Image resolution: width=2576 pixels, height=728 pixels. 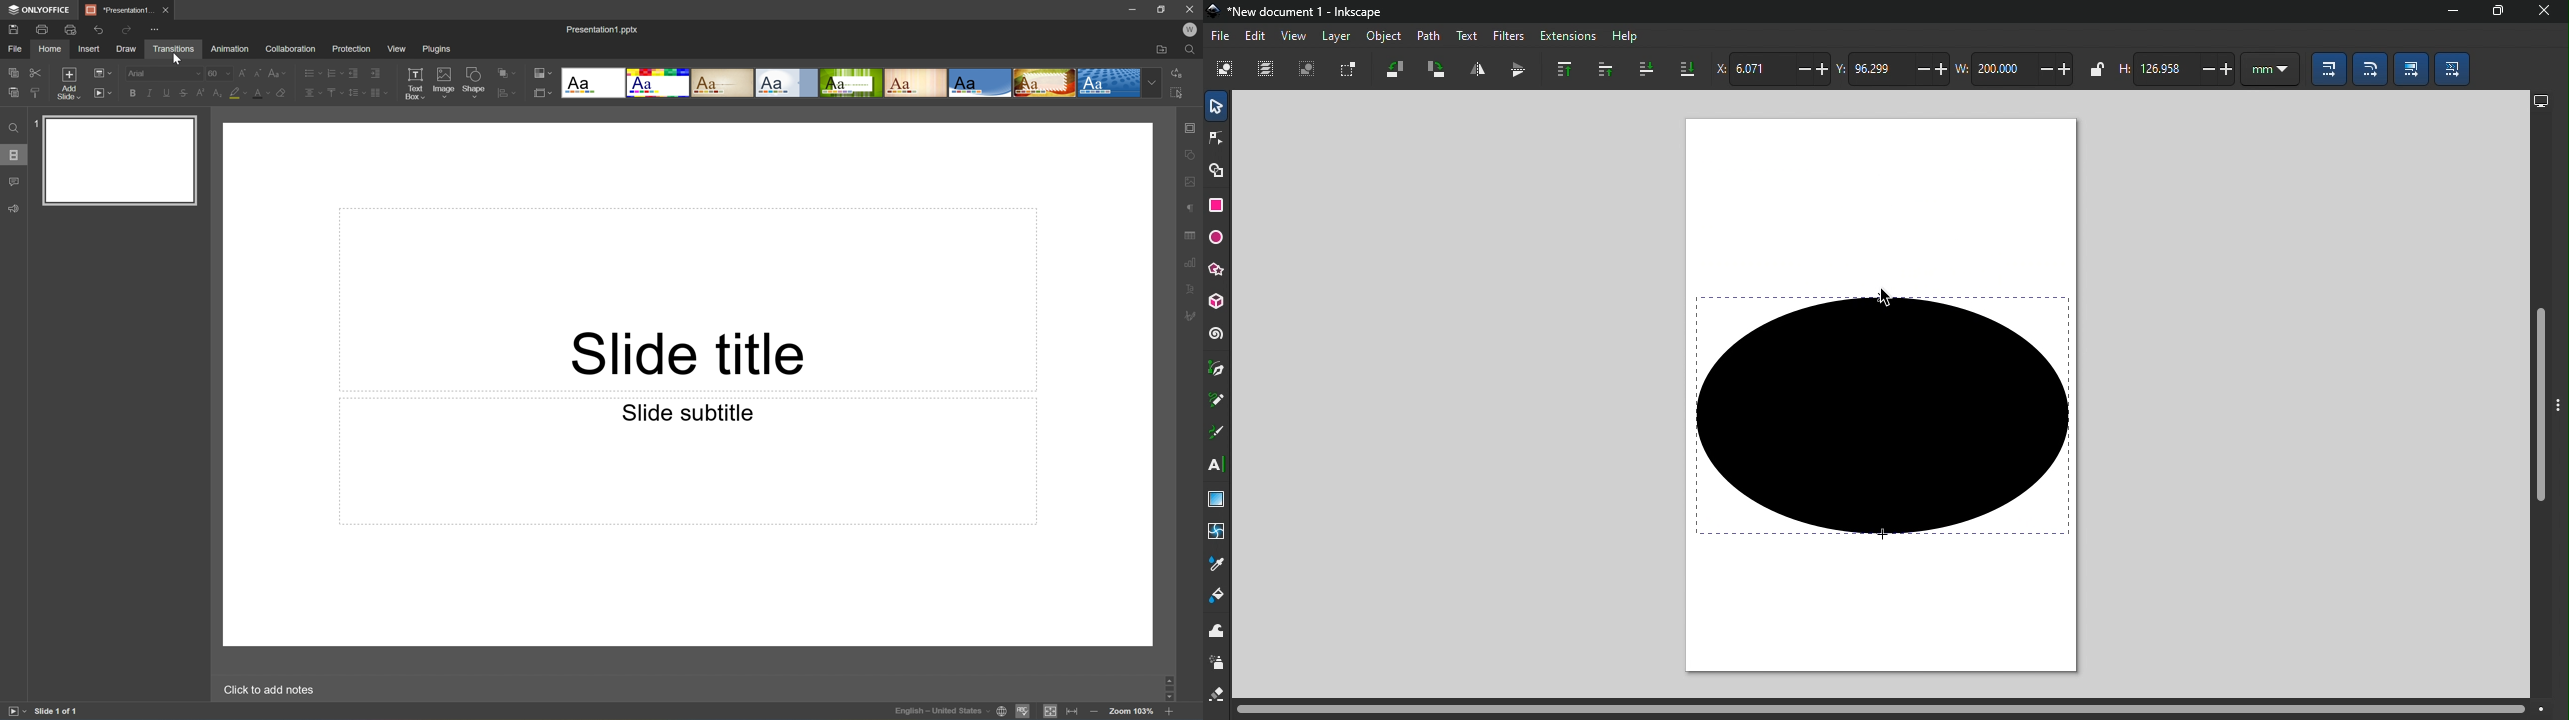 I want to click on Slide subtitle, so click(x=687, y=415).